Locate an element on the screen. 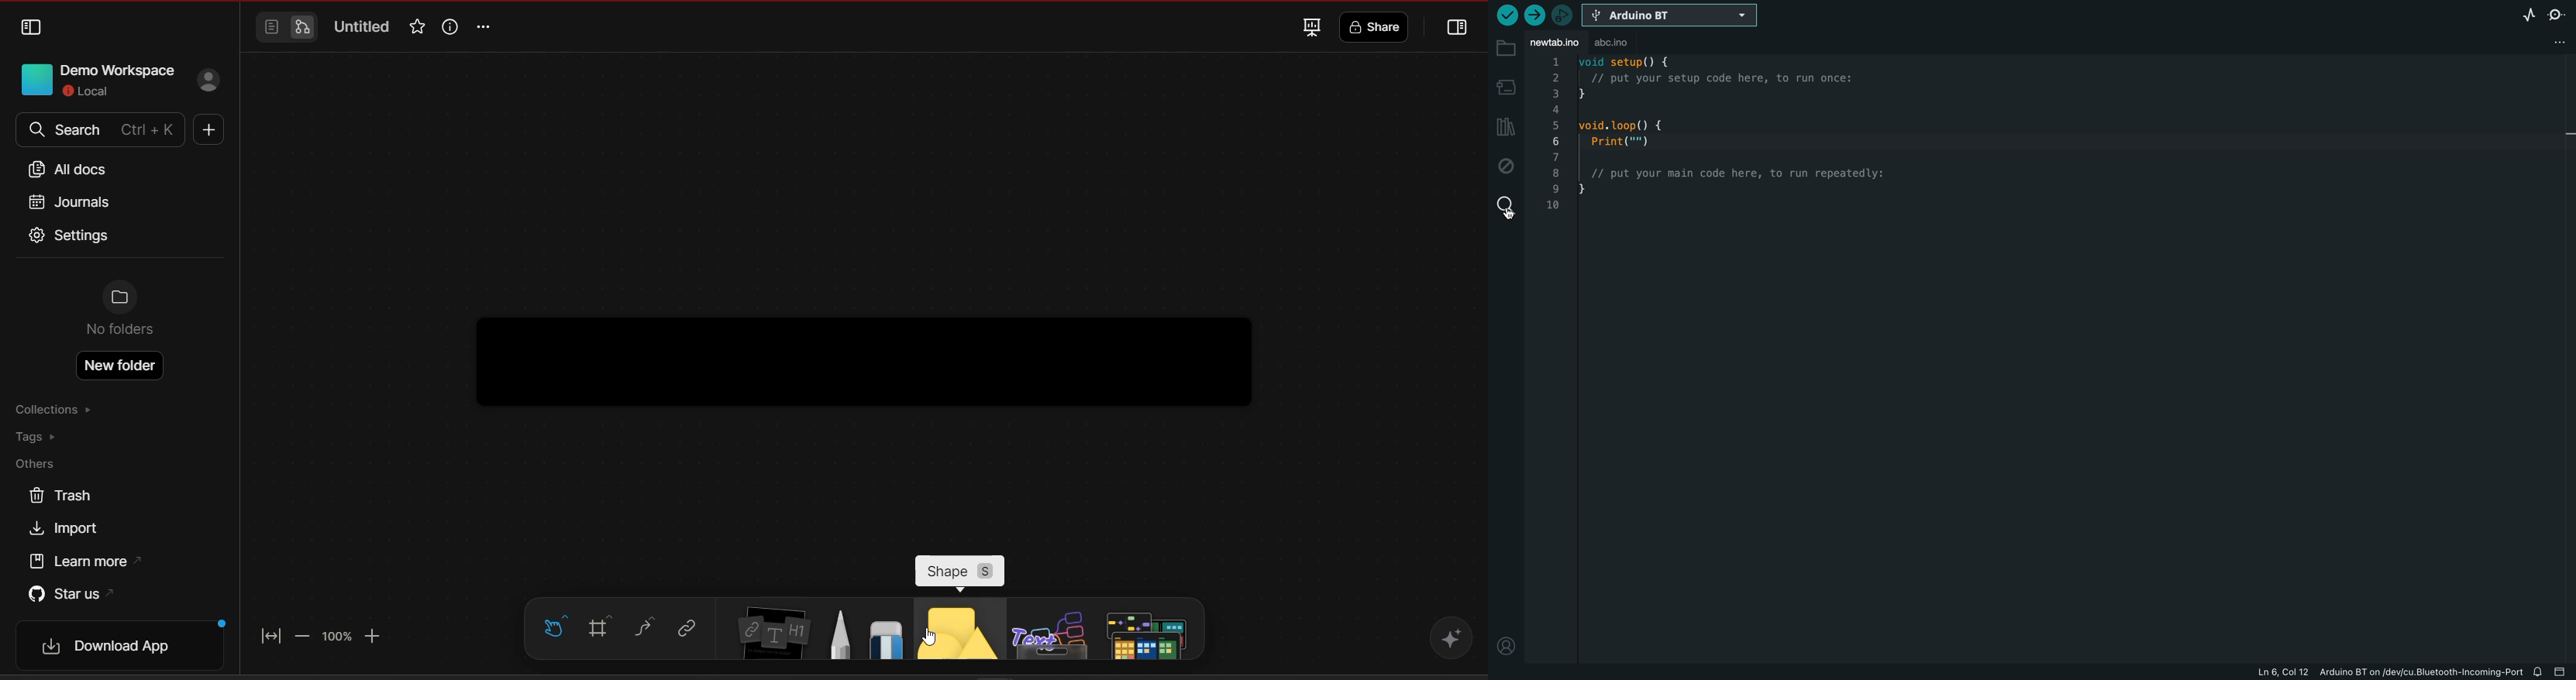 The width and height of the screenshot is (2576, 700). all docs is located at coordinates (74, 170).